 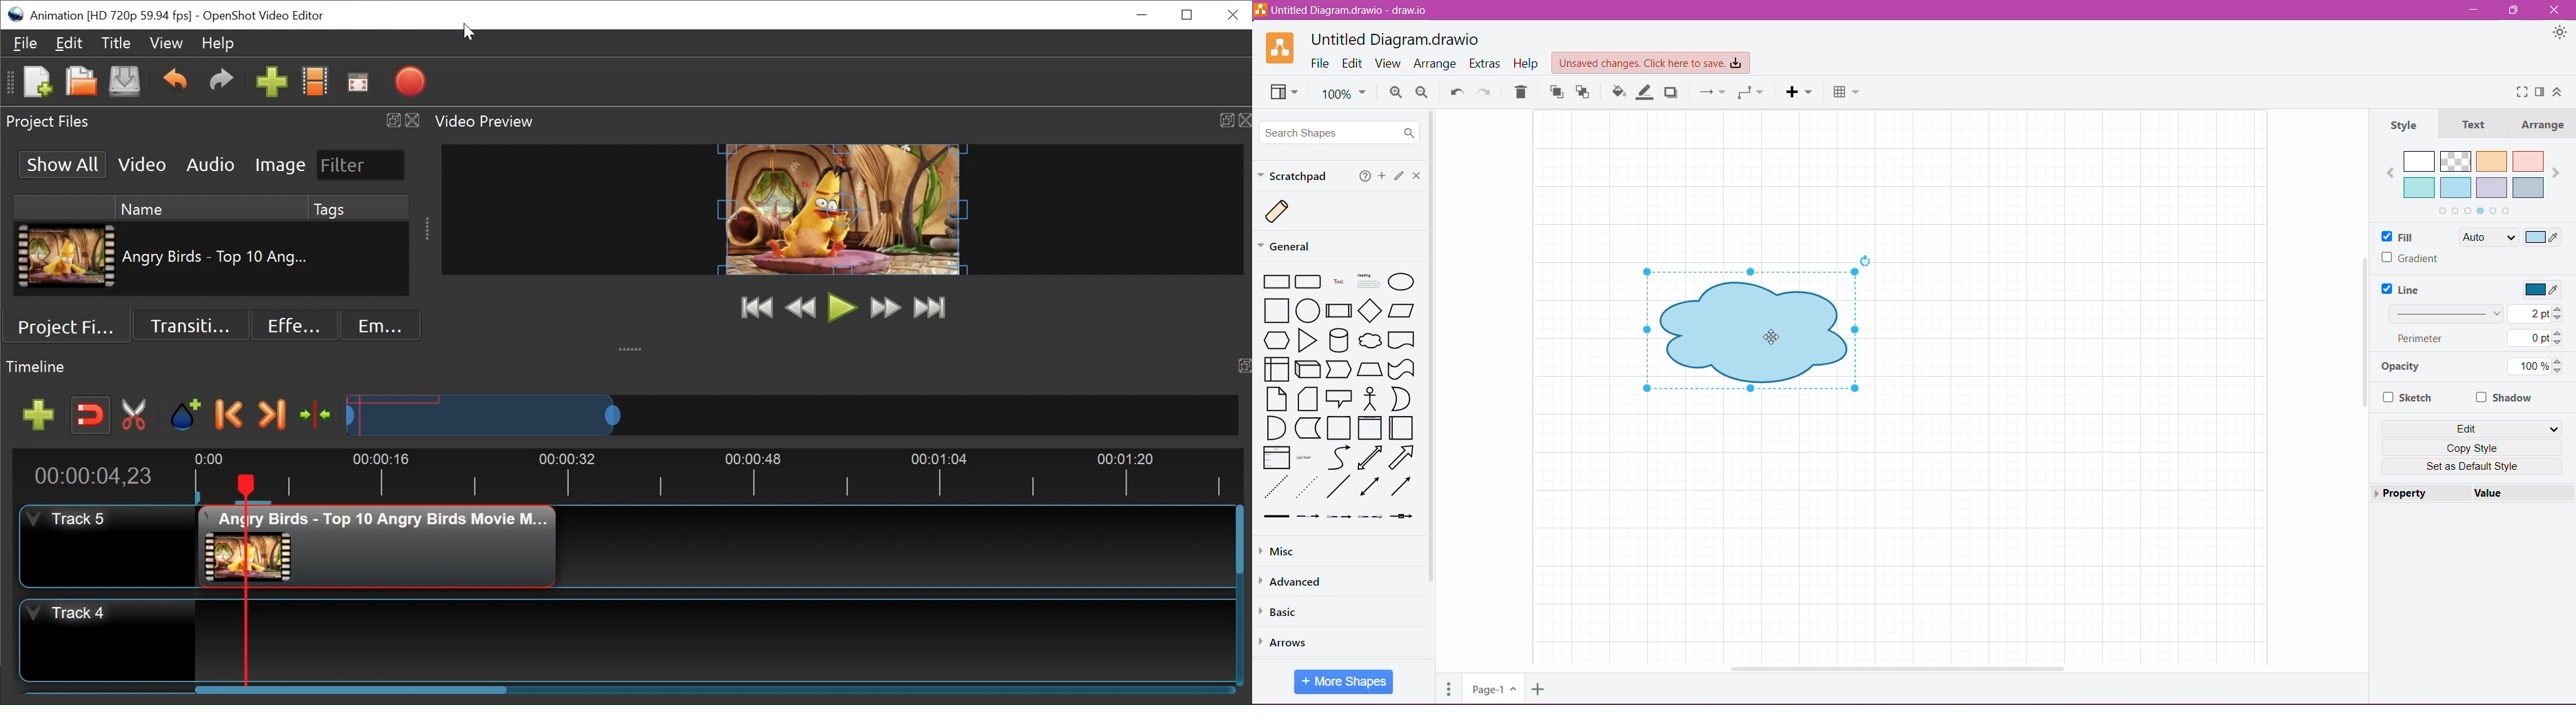 I want to click on Text, so click(x=2477, y=126).